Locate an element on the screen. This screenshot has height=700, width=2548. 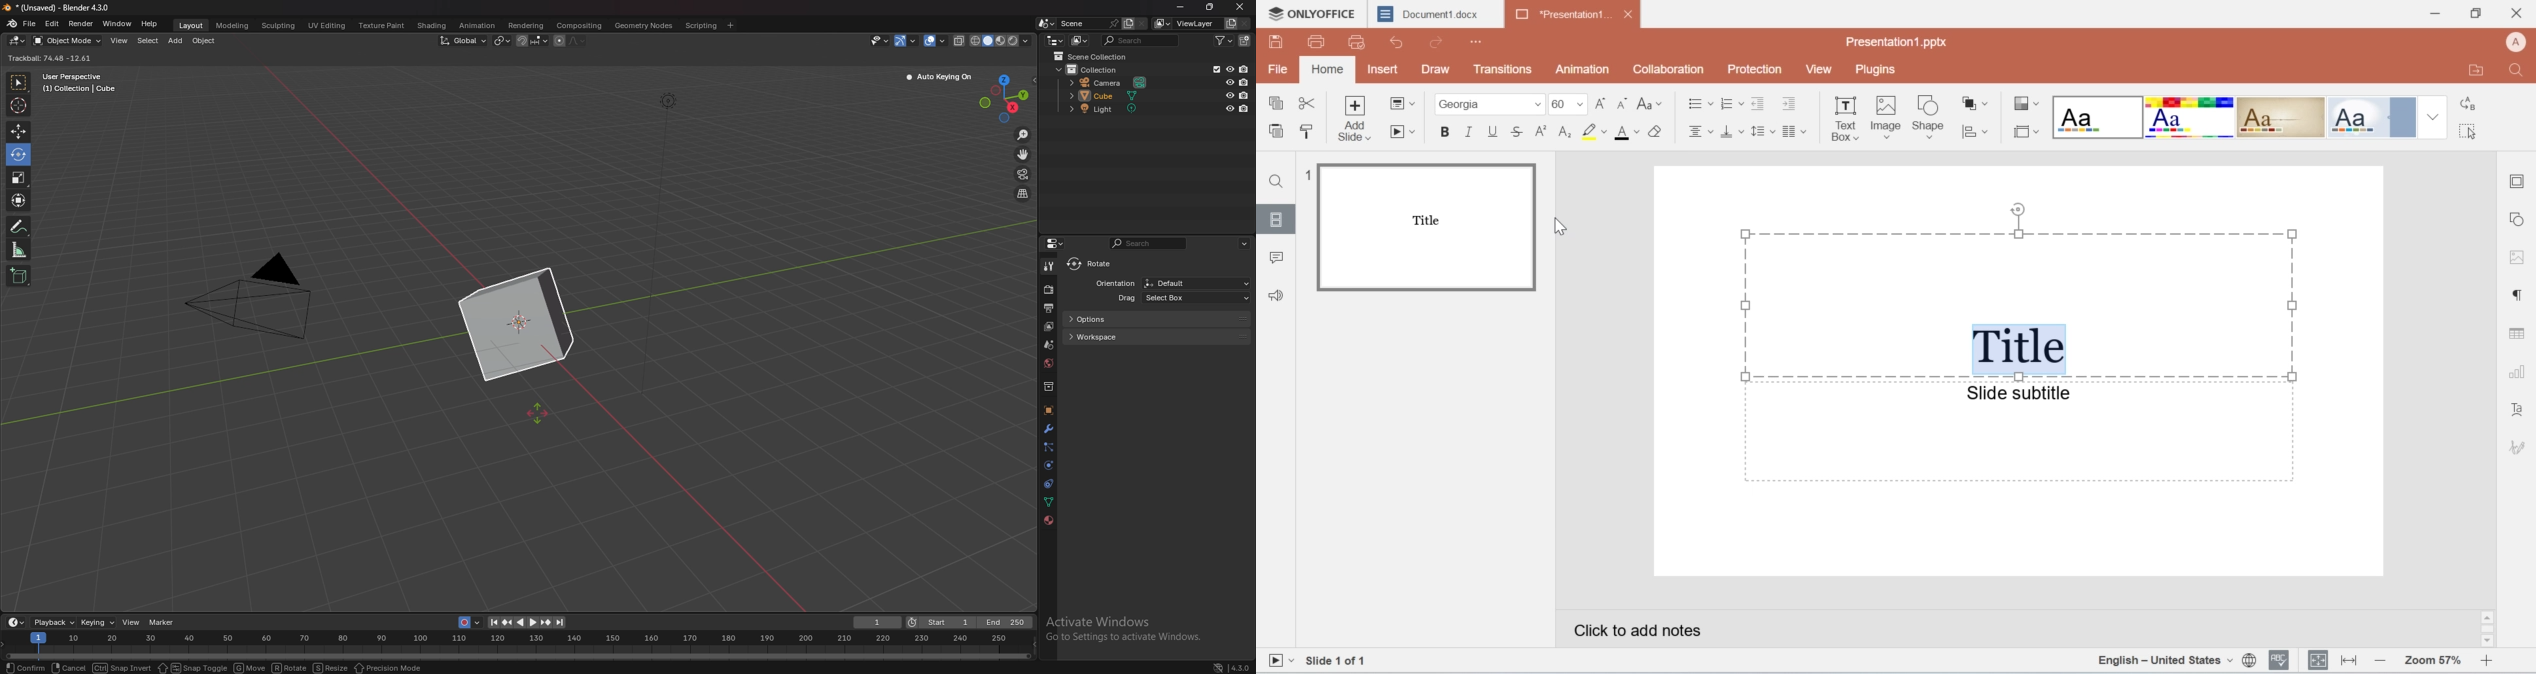
resize is located at coordinates (331, 667).